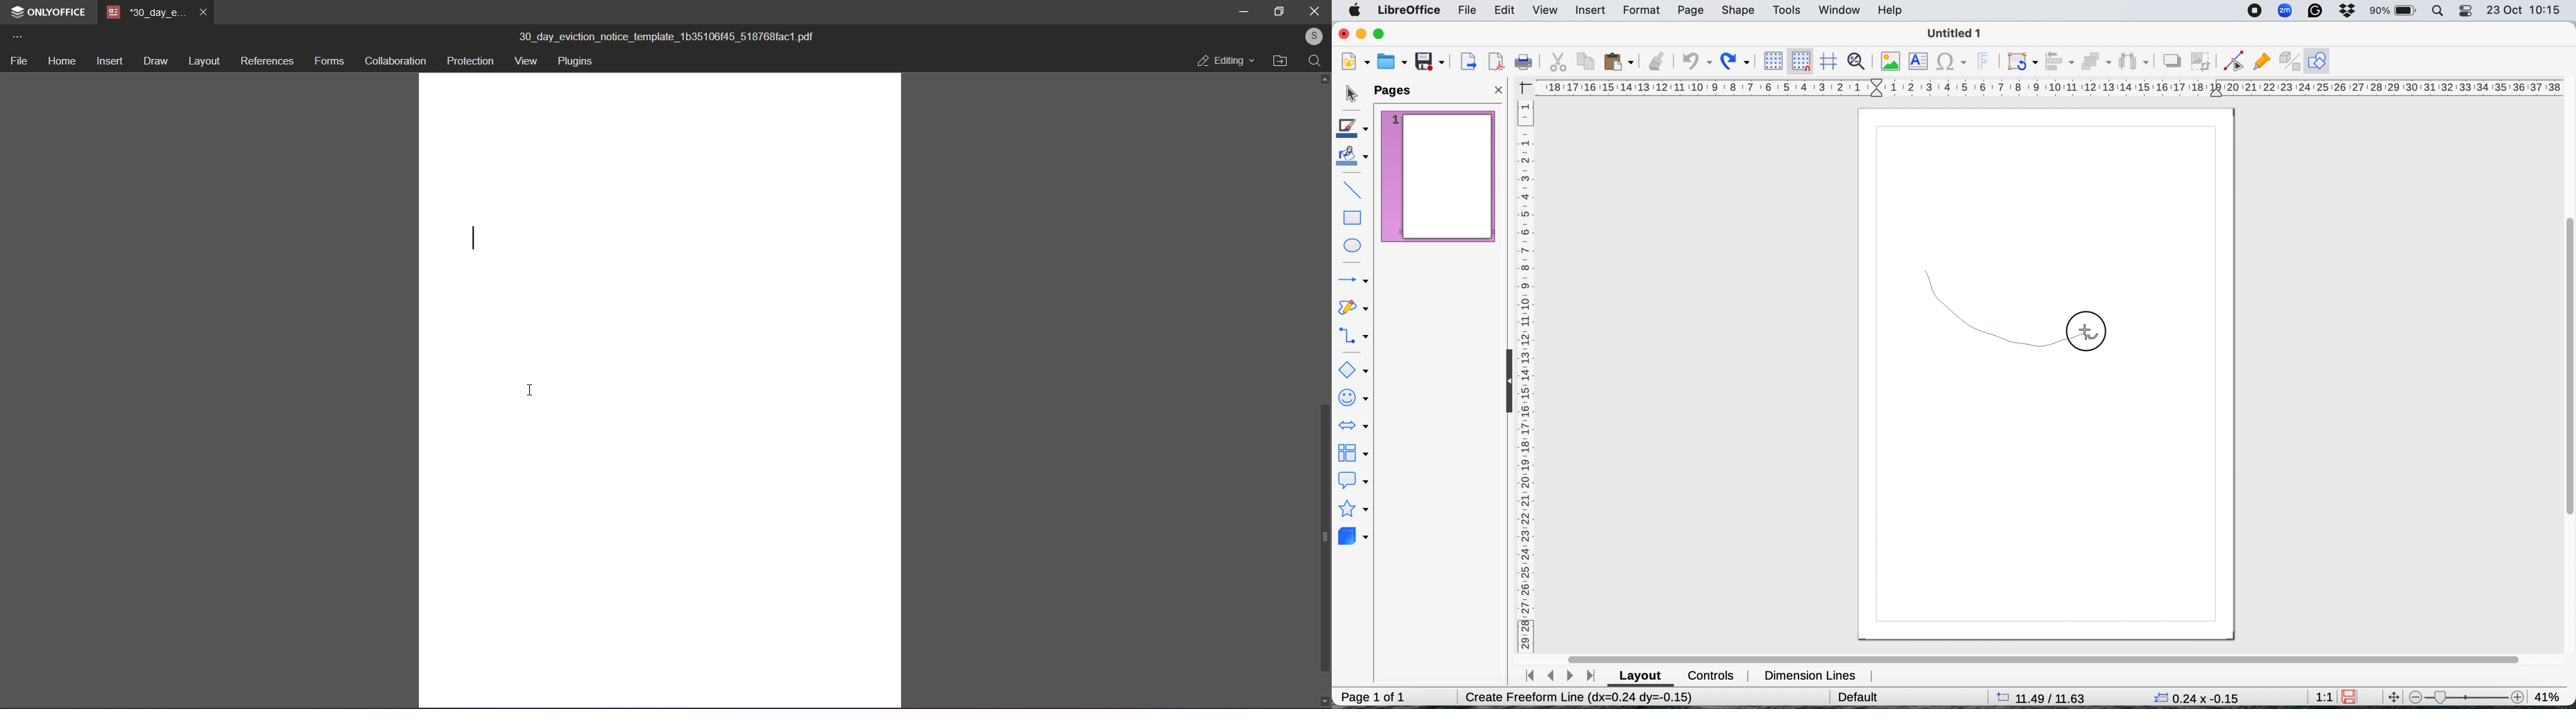 Image resolution: width=2576 pixels, height=728 pixels. What do you see at coordinates (1856, 61) in the screenshot?
I see `zoom and pan` at bounding box center [1856, 61].